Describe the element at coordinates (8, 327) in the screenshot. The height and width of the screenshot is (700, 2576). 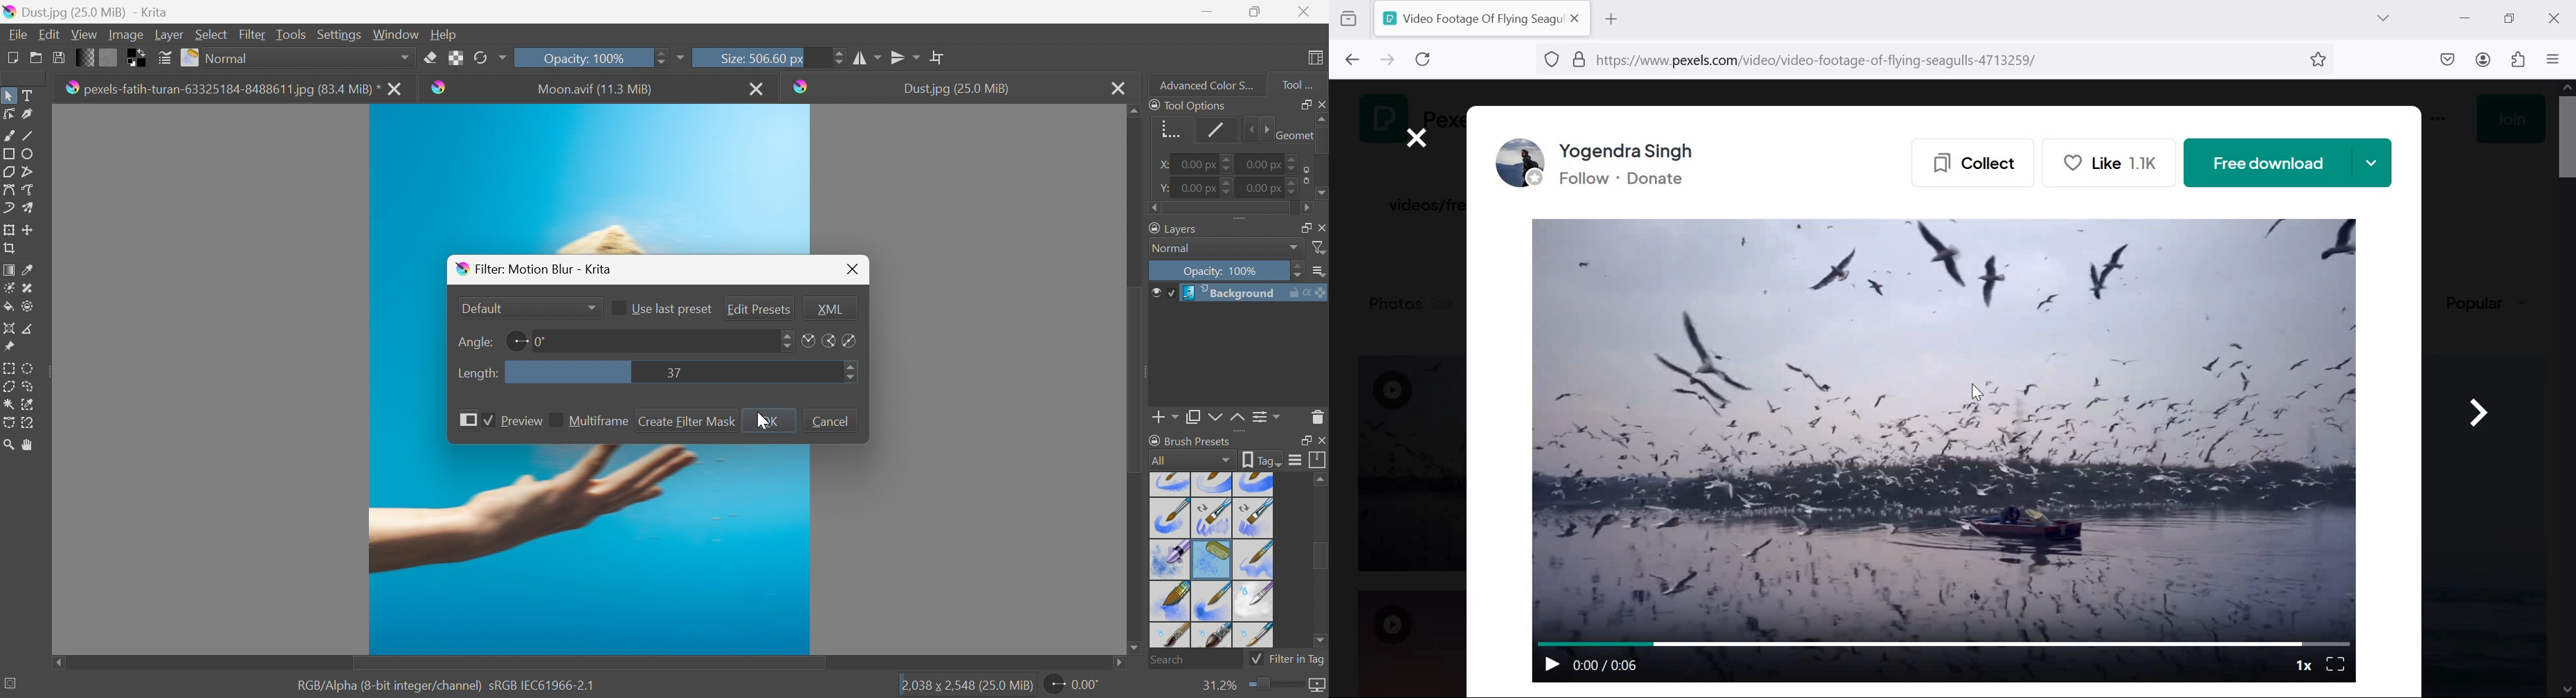
I see `Assistant tool` at that location.